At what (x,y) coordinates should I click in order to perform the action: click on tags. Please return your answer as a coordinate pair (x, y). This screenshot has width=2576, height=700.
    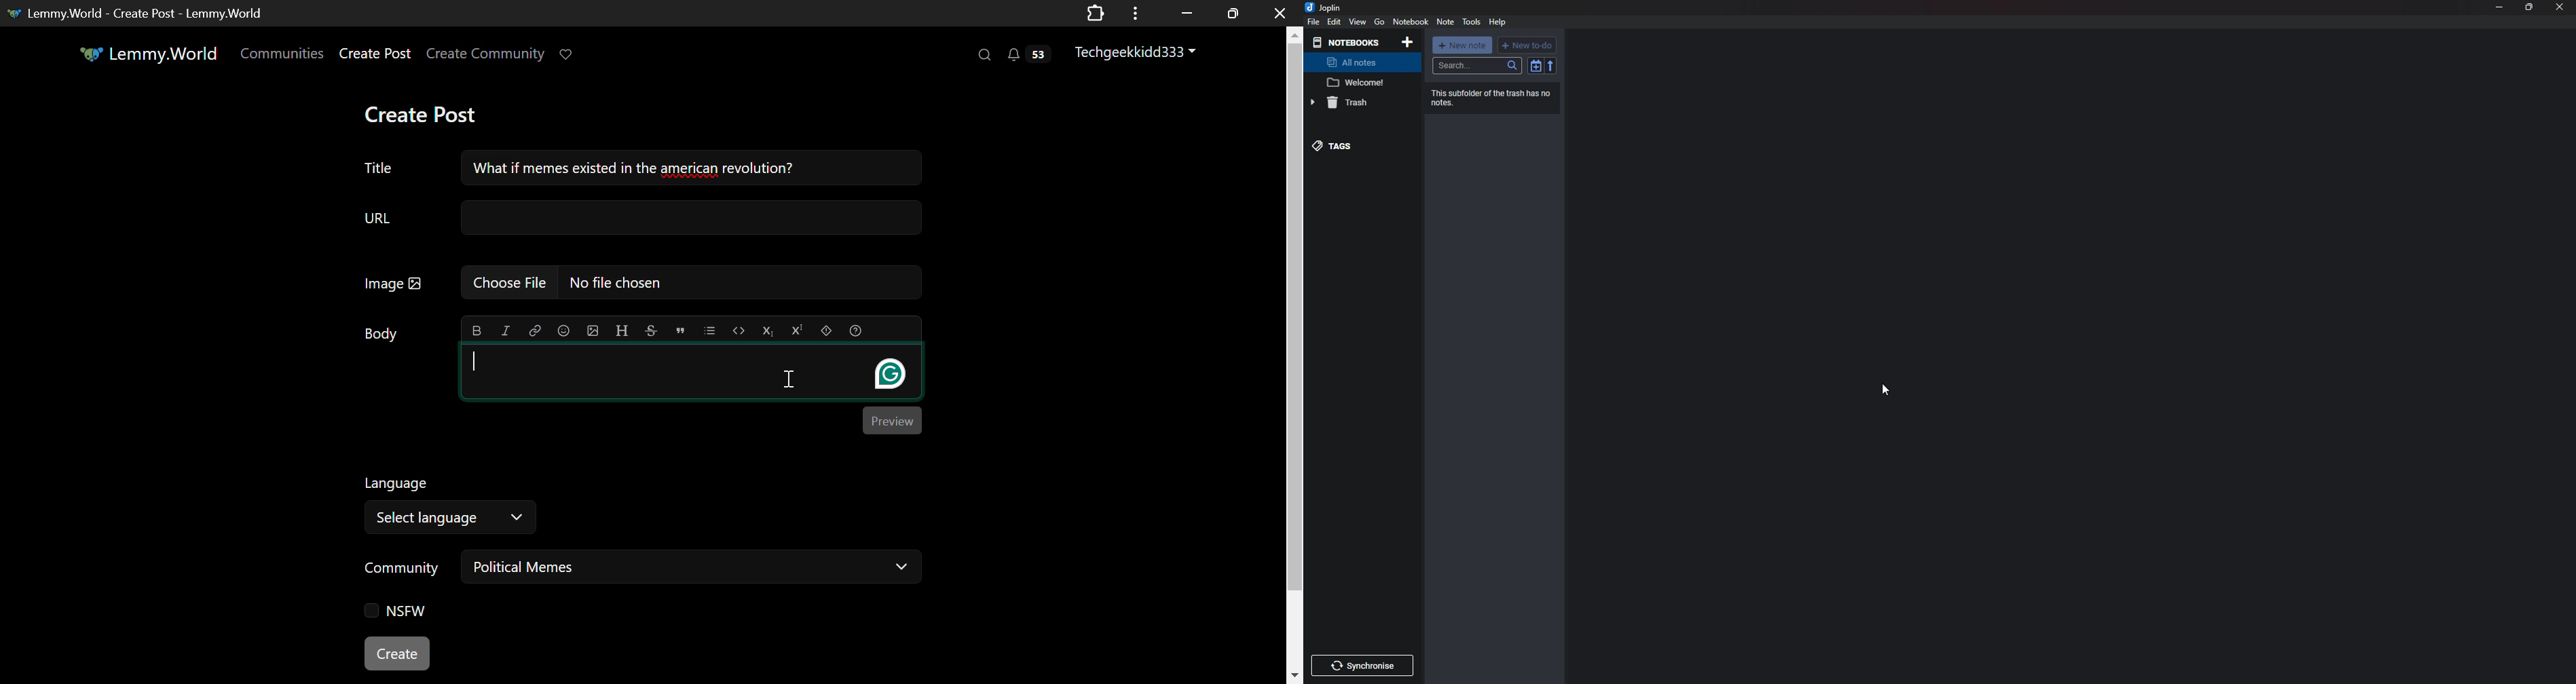
    Looking at the image, I should click on (1344, 144).